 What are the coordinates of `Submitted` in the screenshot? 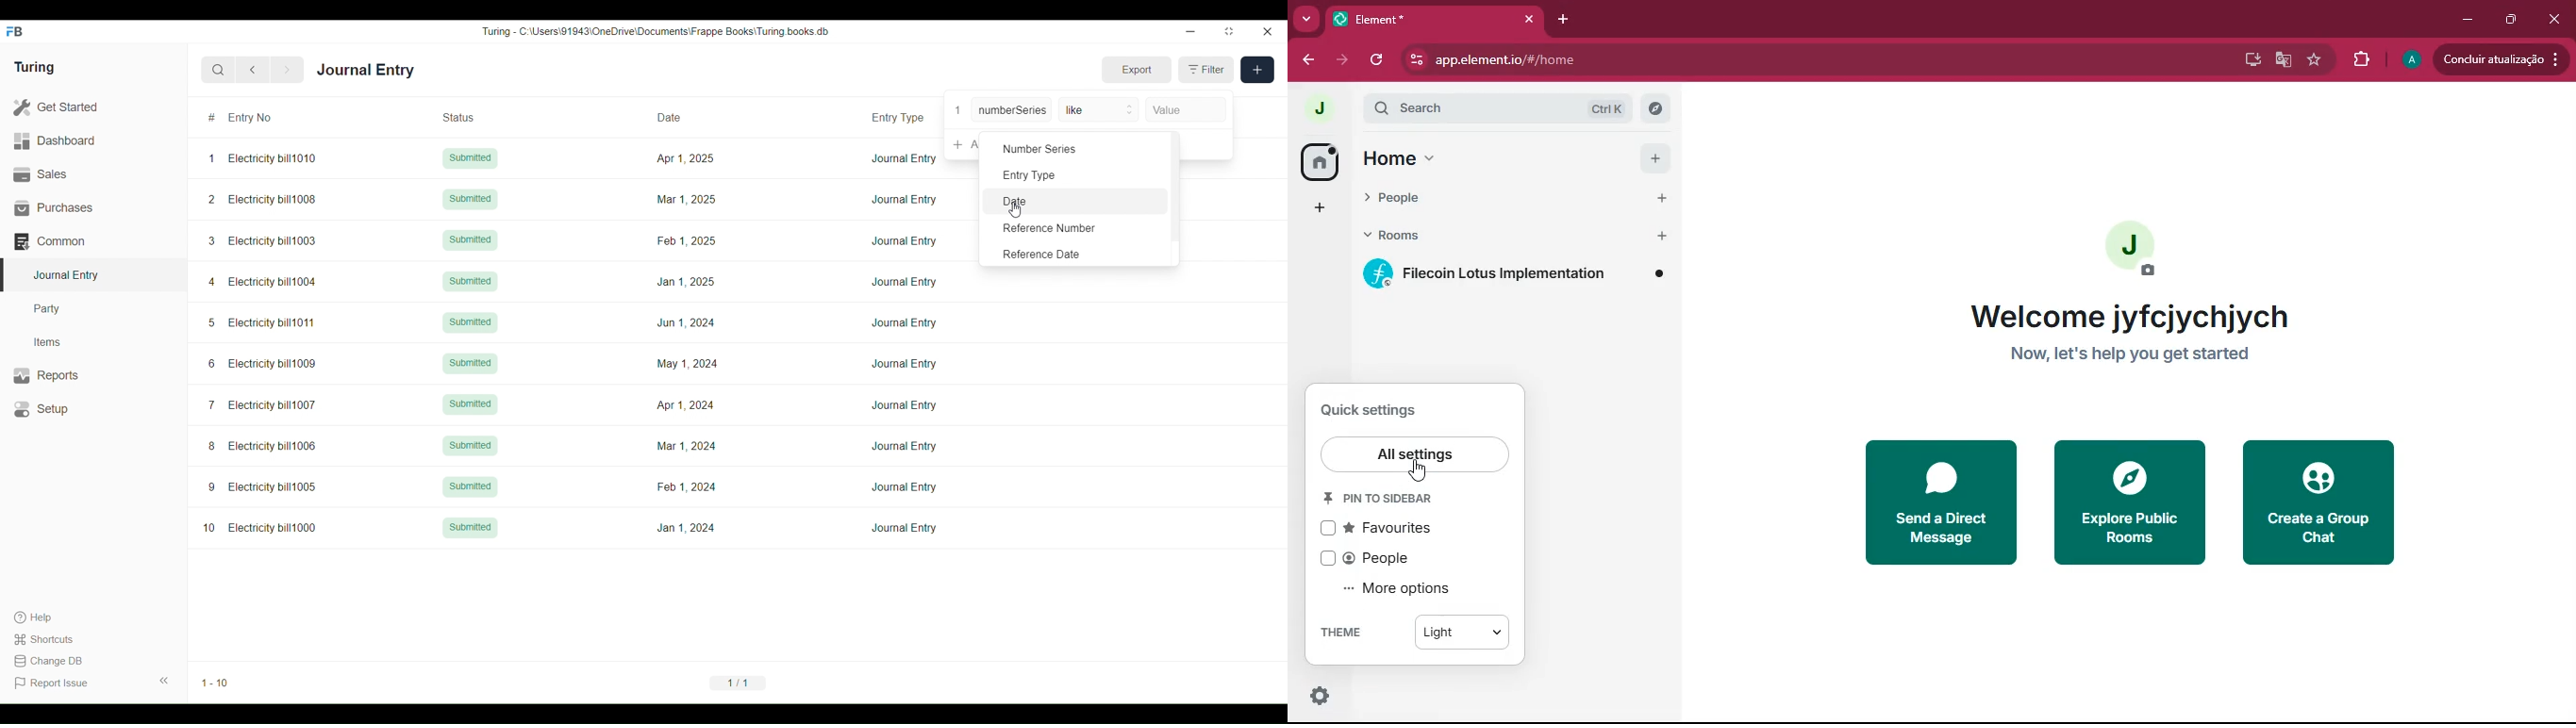 It's located at (470, 404).